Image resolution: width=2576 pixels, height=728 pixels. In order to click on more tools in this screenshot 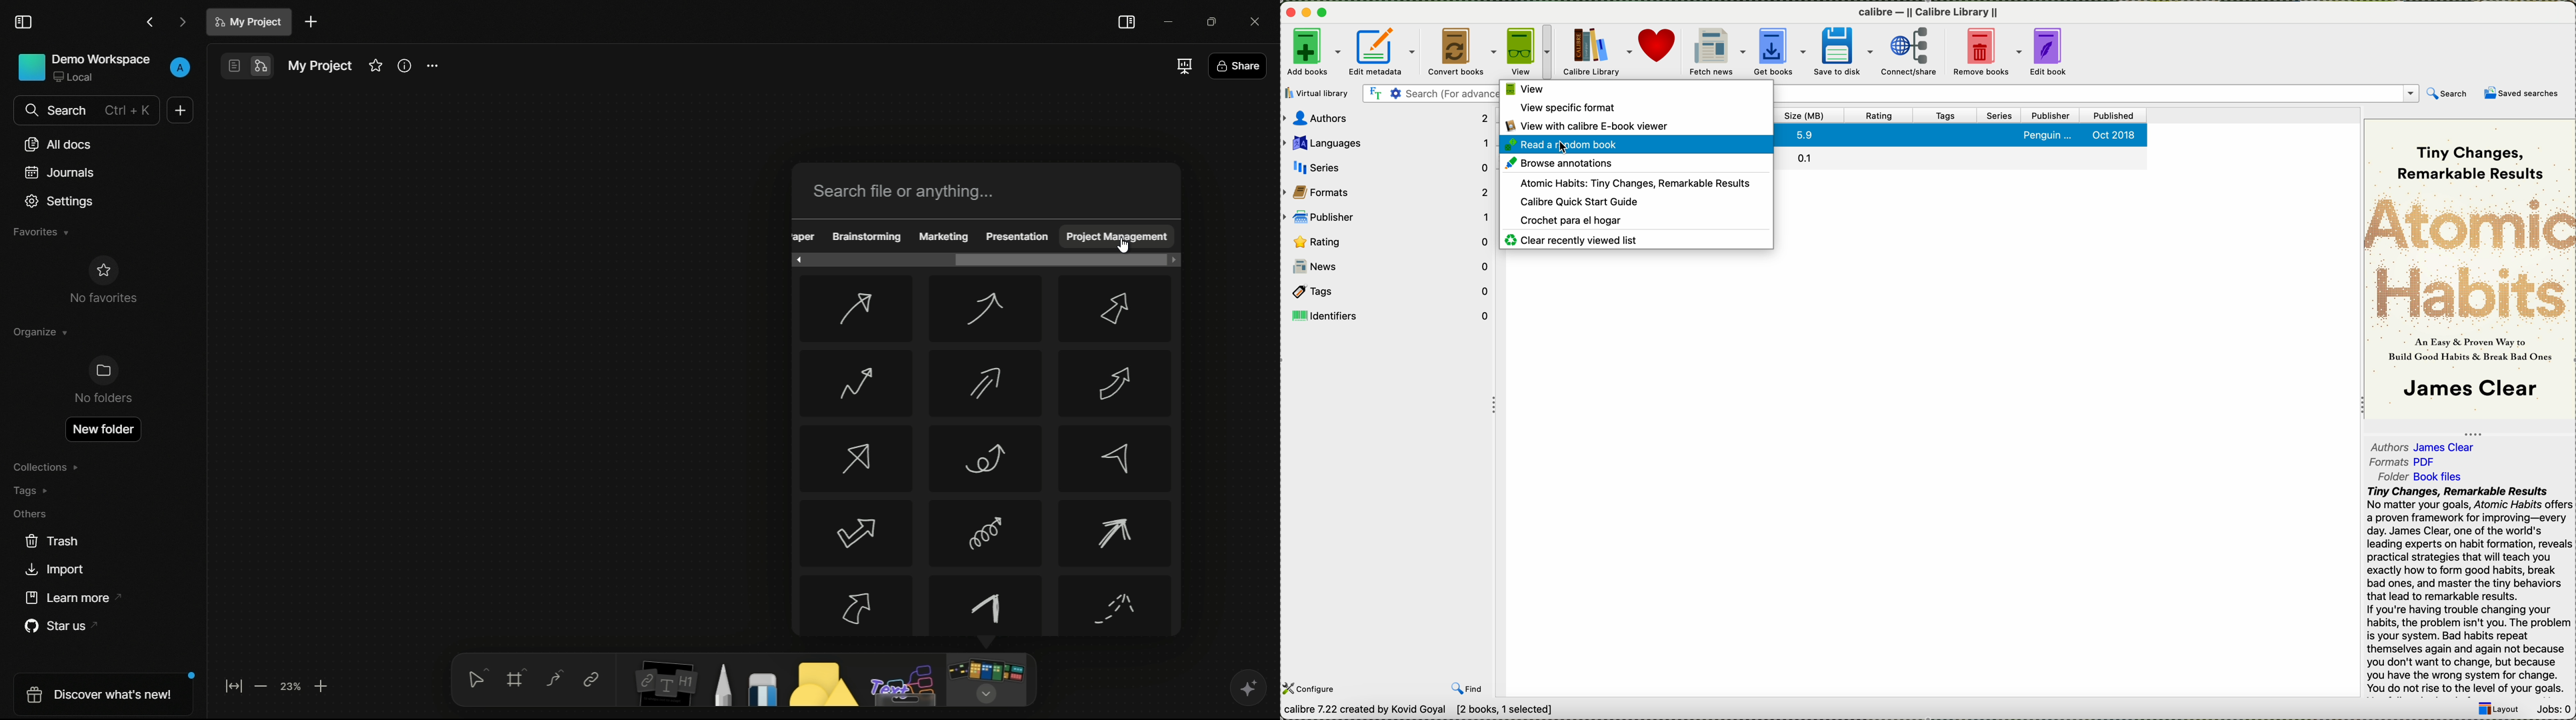, I will do `click(985, 681)`.